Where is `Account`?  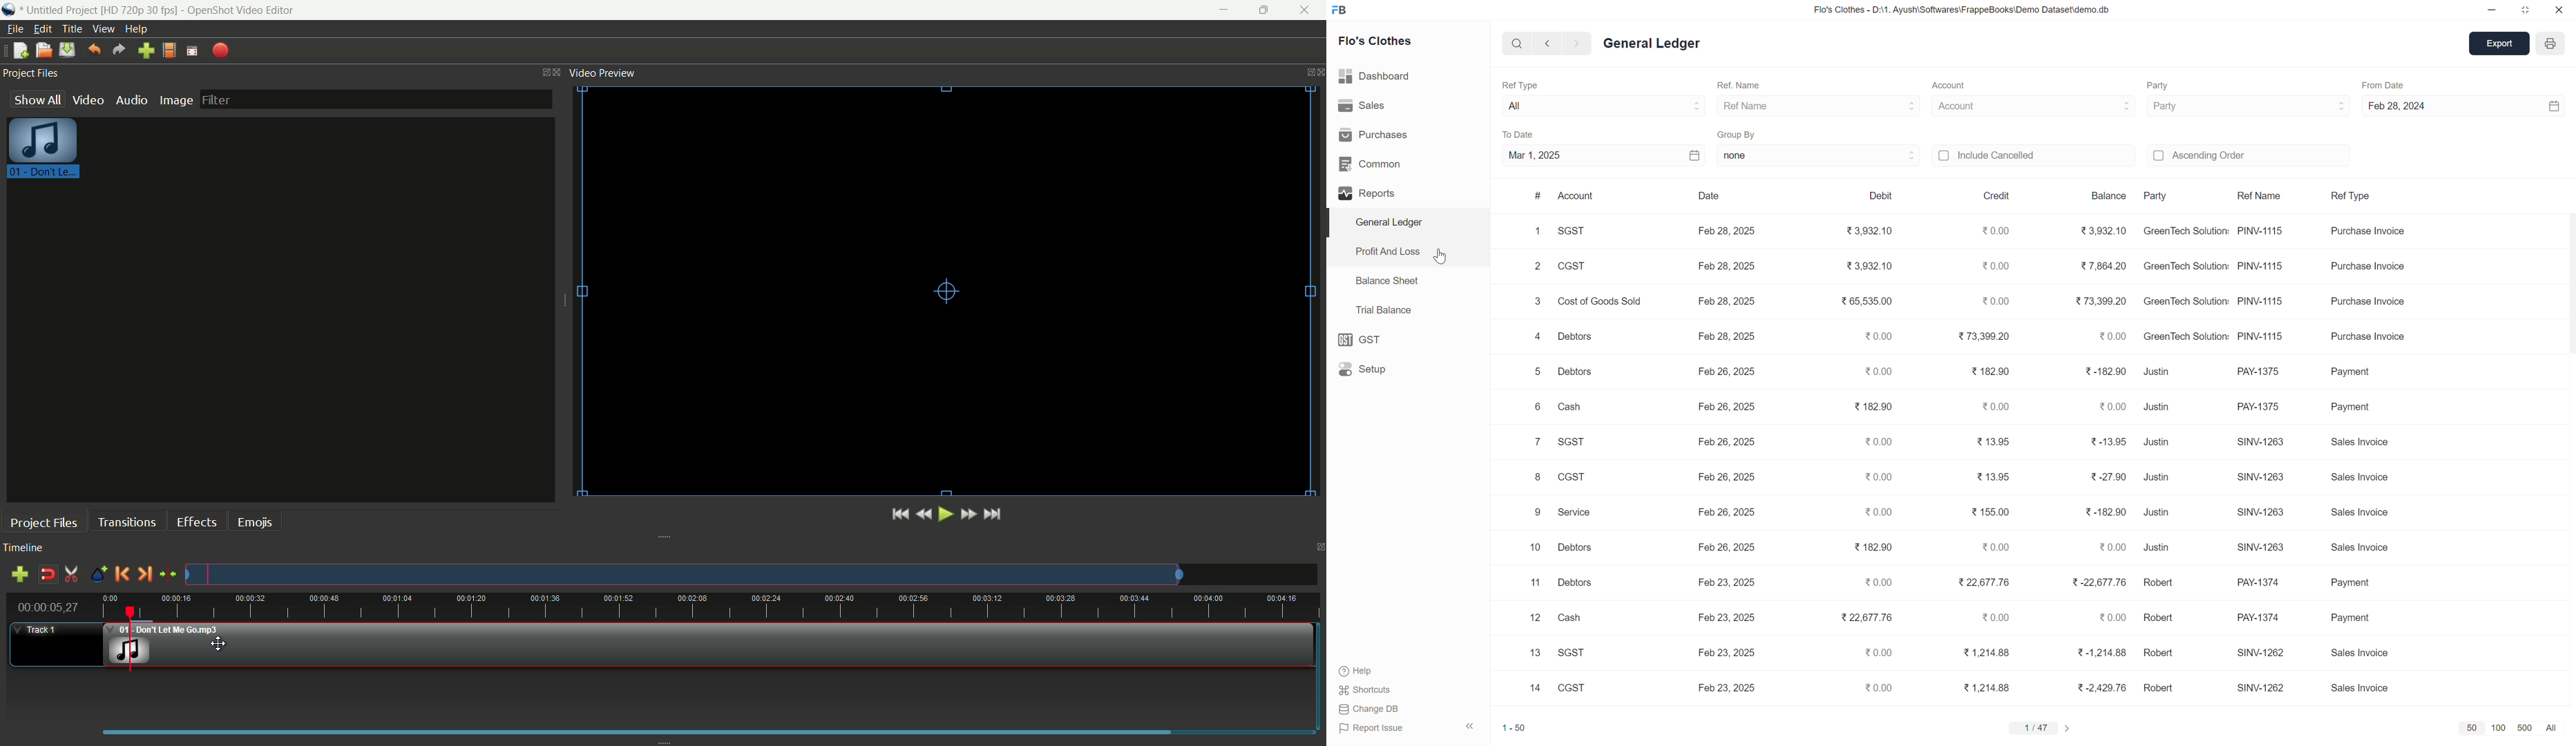 Account is located at coordinates (1963, 108).